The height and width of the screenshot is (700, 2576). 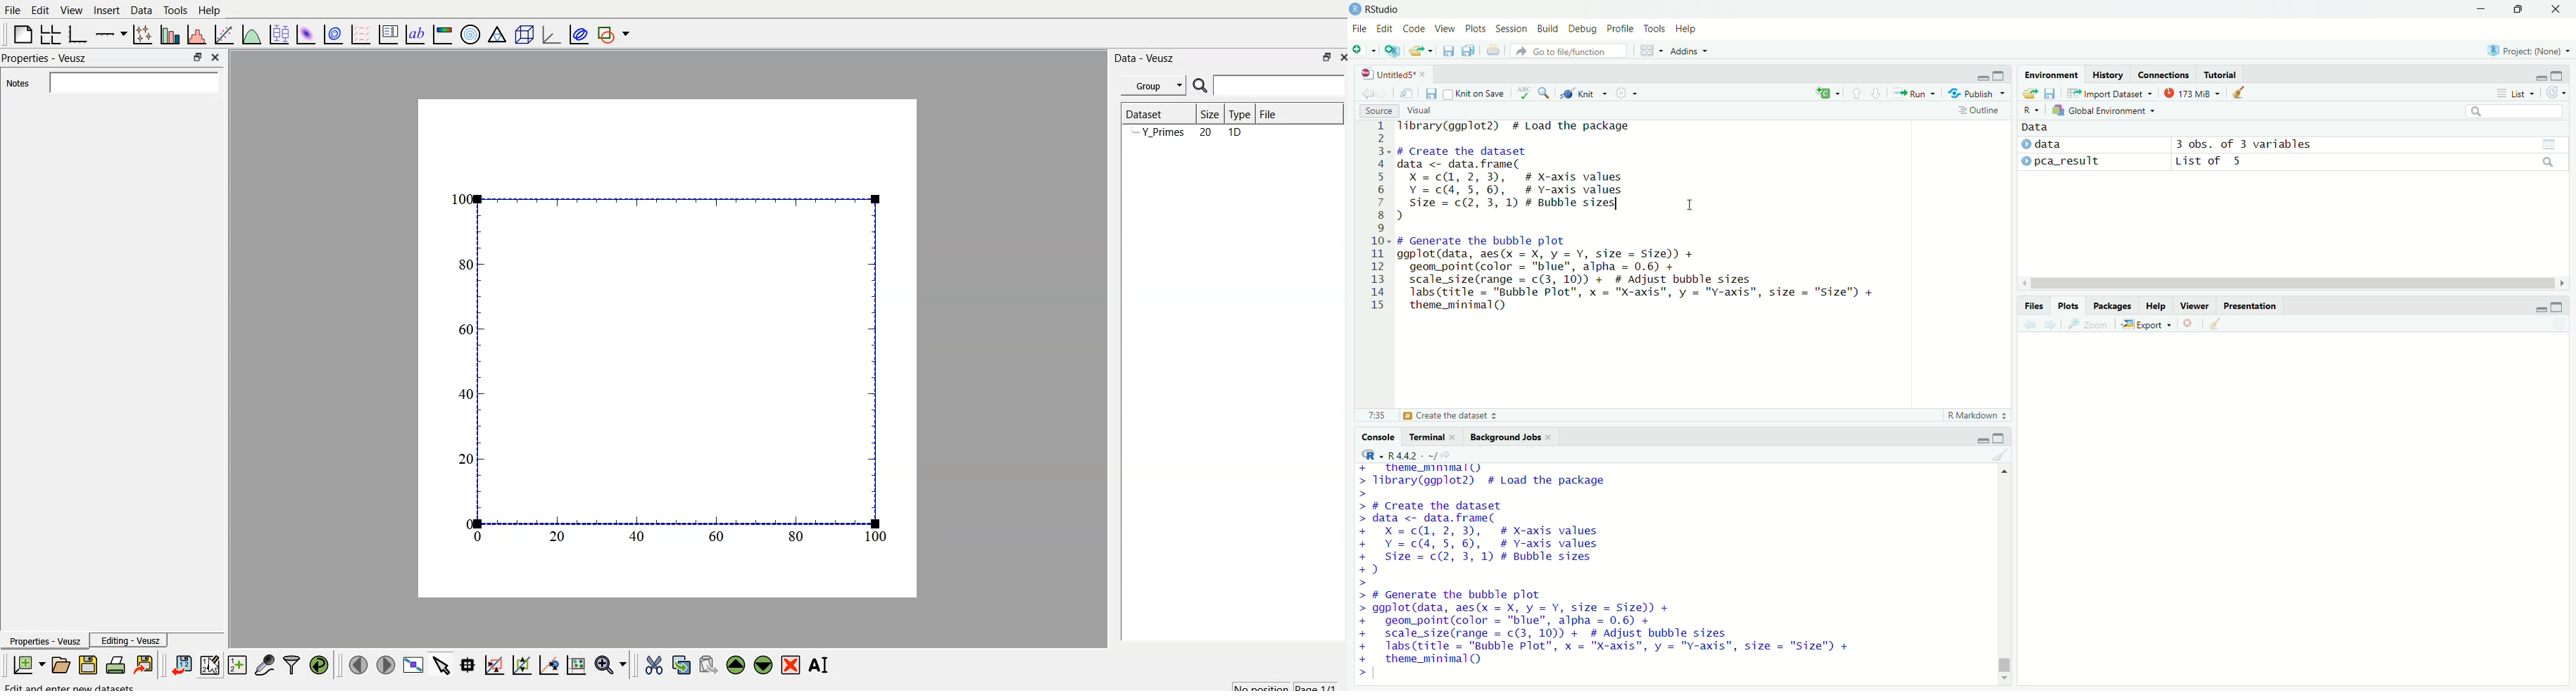 What do you see at coordinates (1369, 454) in the screenshot?
I see `R language` at bounding box center [1369, 454].